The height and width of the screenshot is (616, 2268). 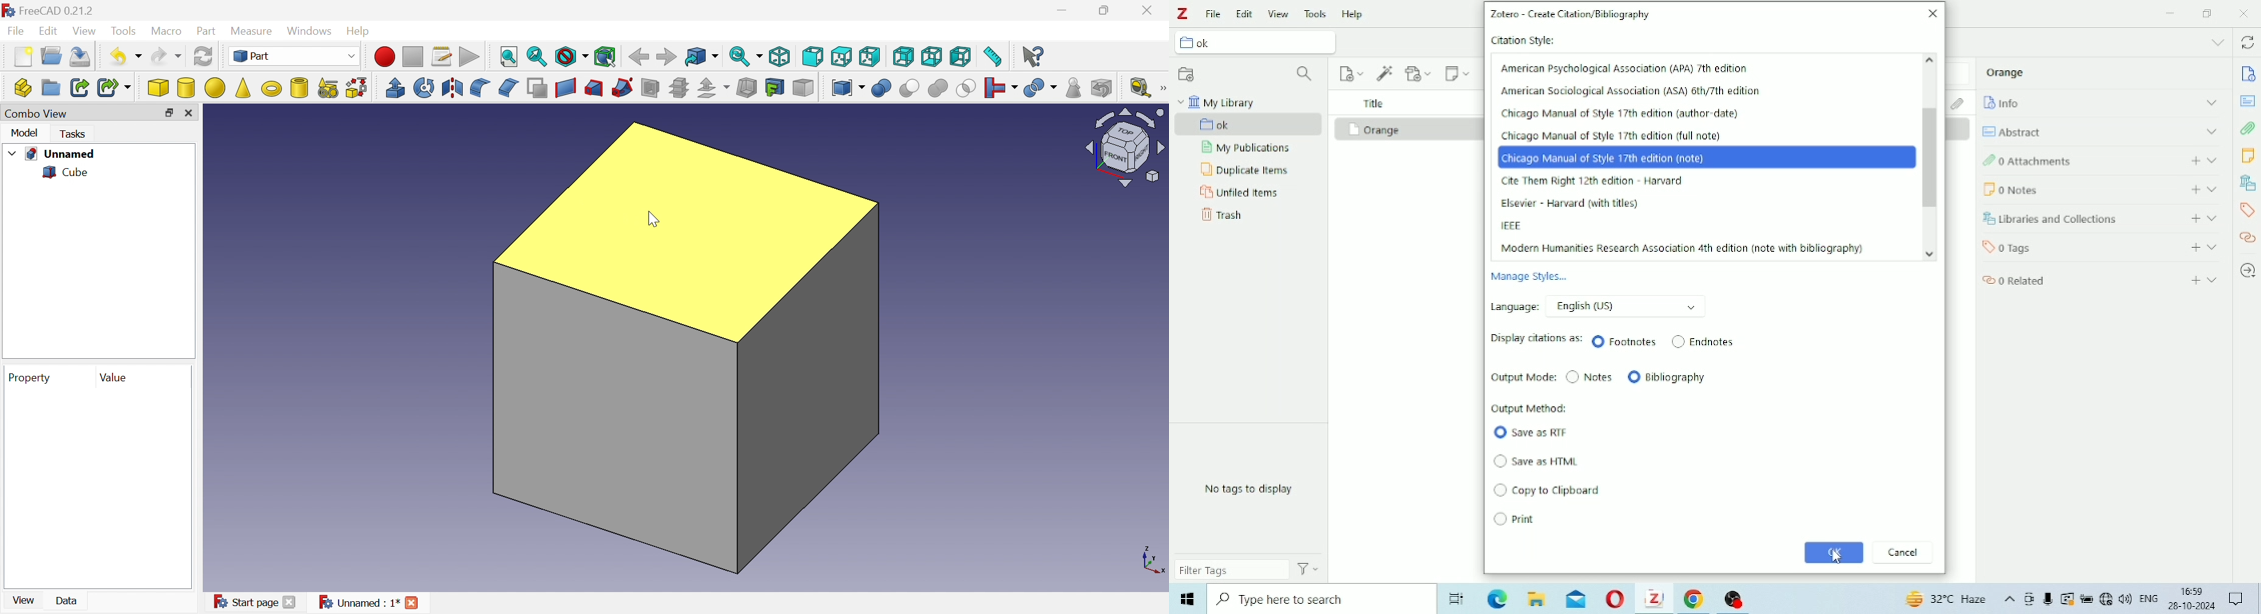 What do you see at coordinates (470, 56) in the screenshot?
I see `Execute macros` at bounding box center [470, 56].